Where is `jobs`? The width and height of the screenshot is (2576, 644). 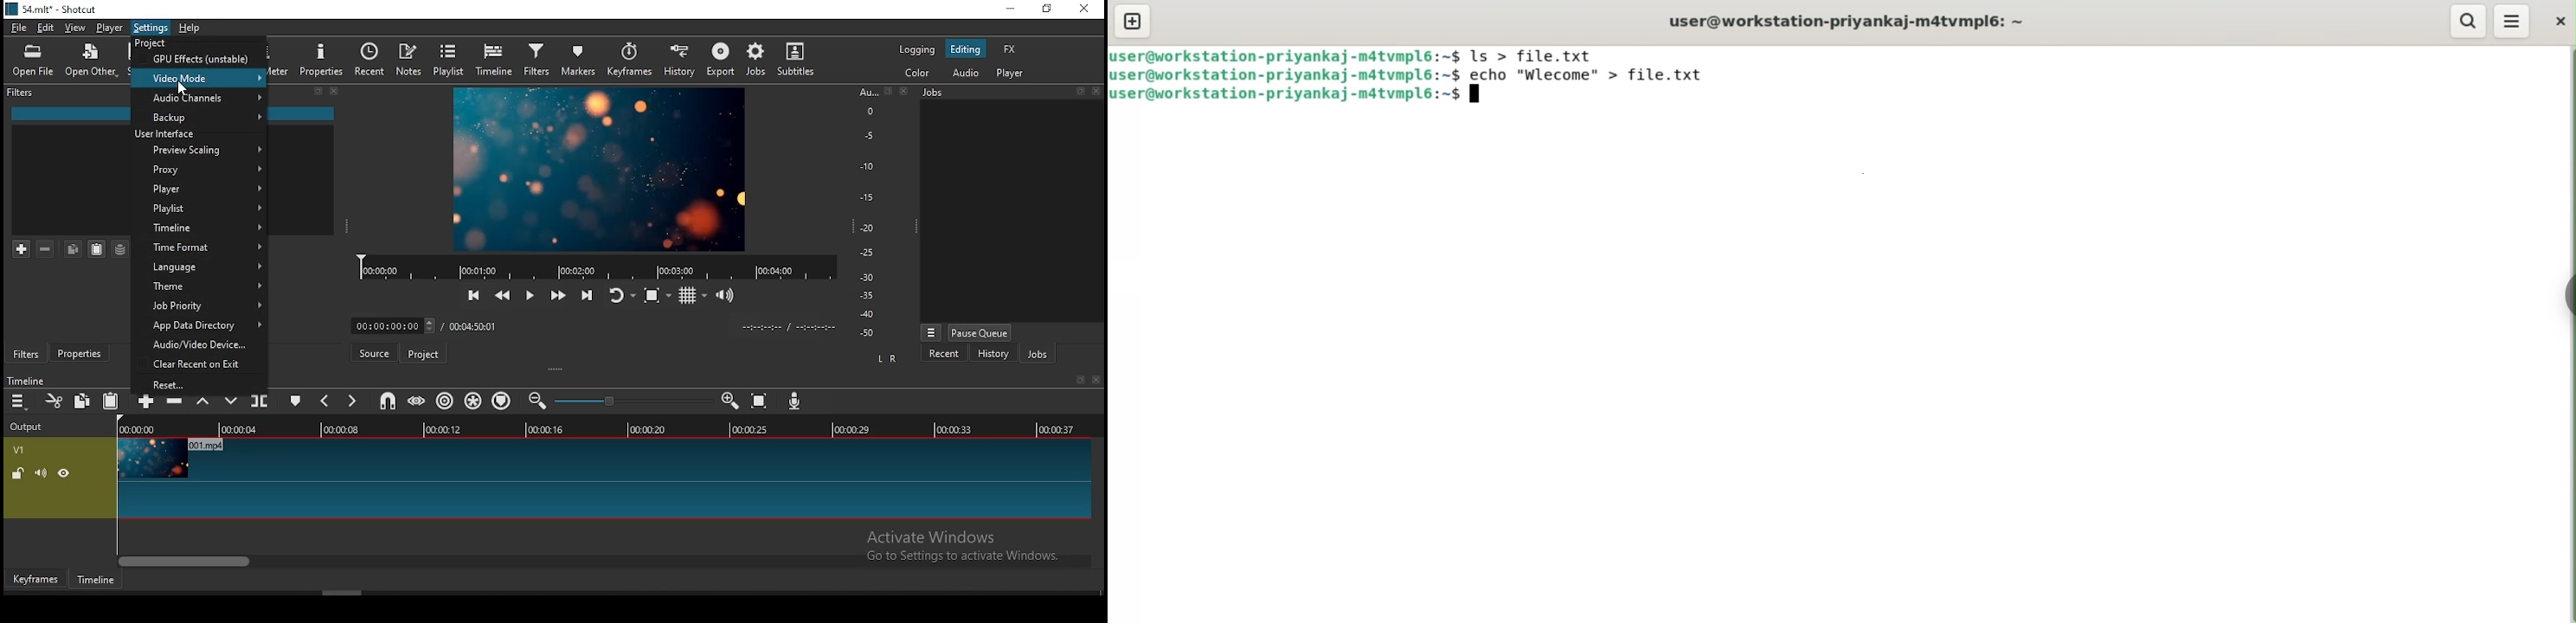
jobs is located at coordinates (757, 59).